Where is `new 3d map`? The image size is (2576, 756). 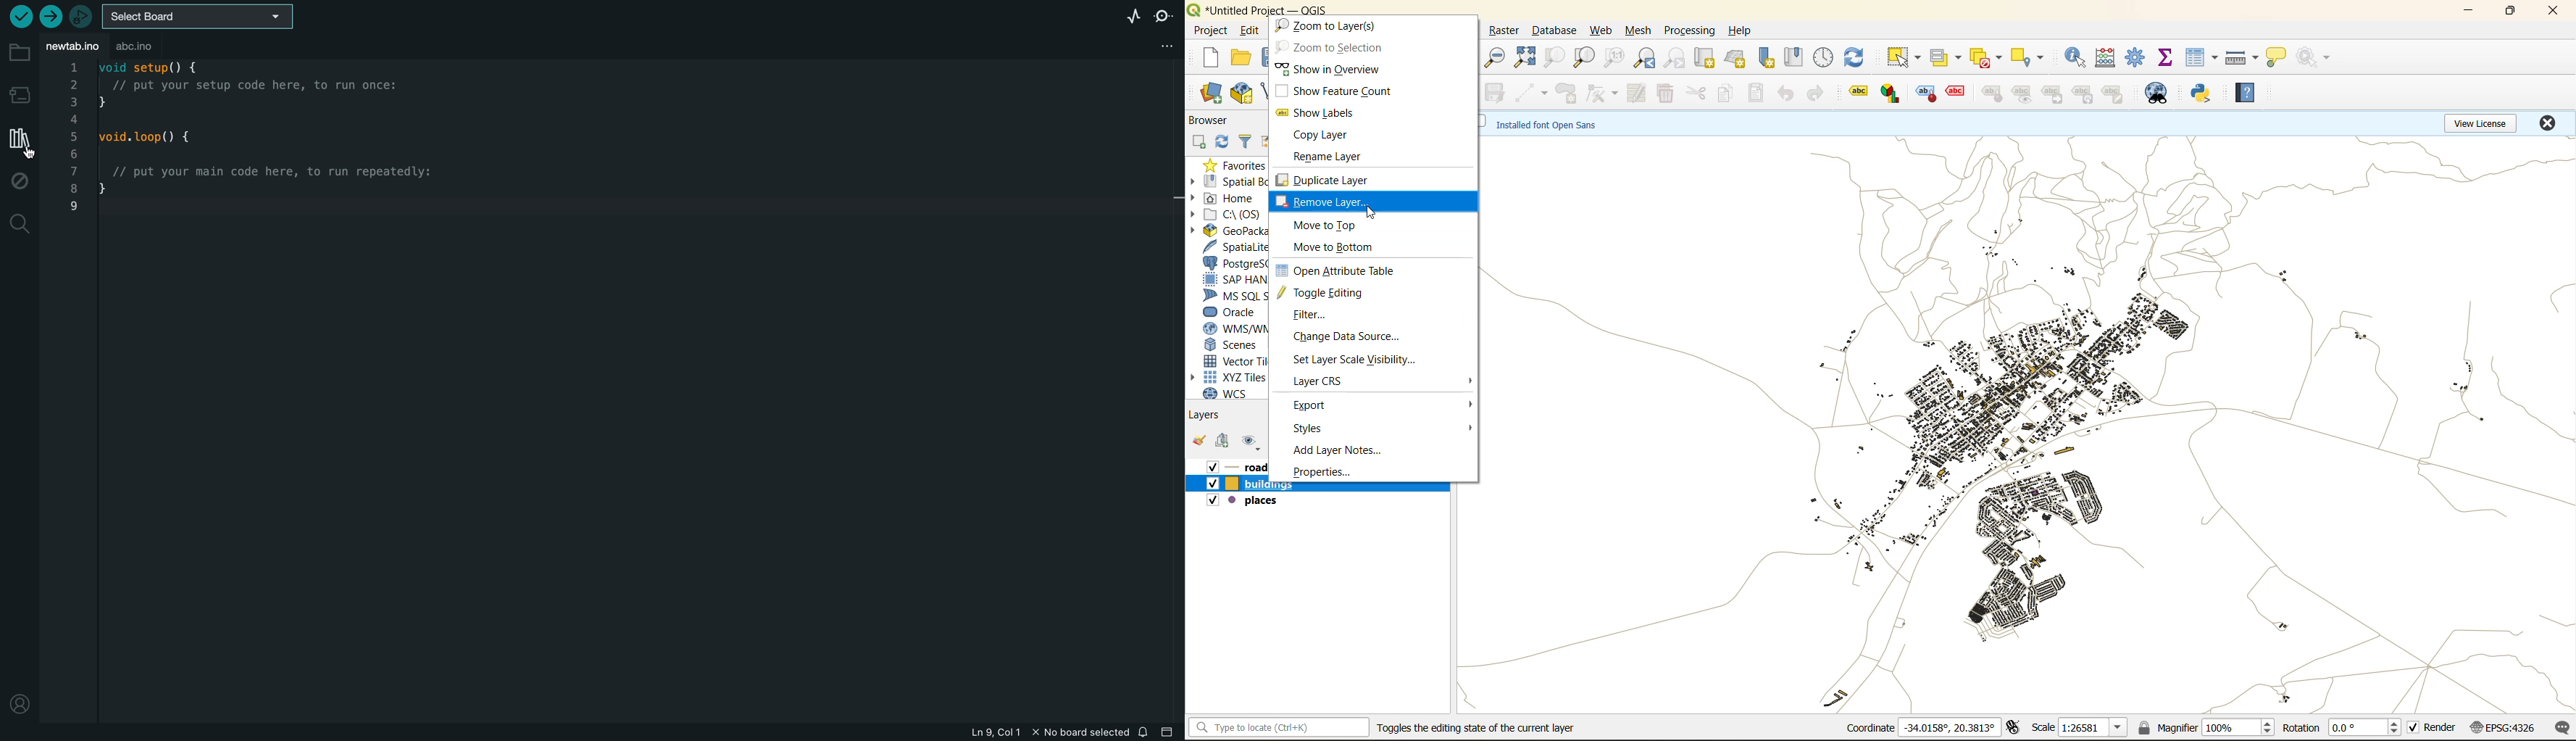
new 3d map is located at coordinates (1736, 57).